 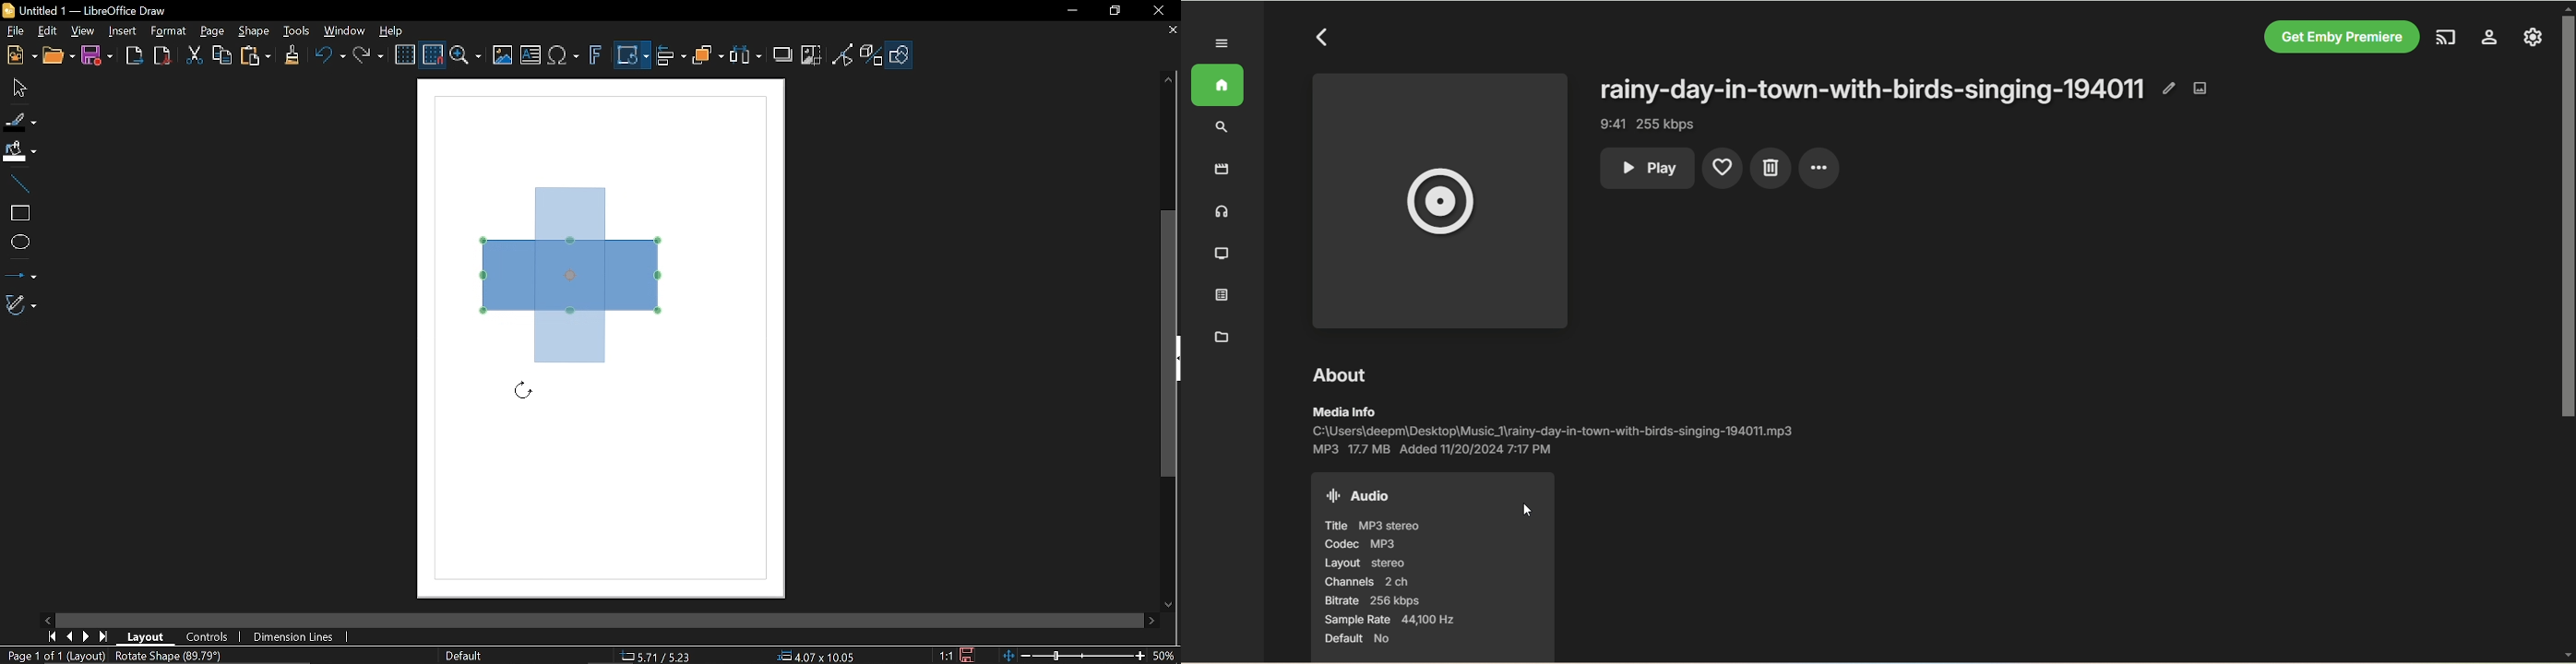 What do you see at coordinates (49, 637) in the screenshot?
I see `First page` at bounding box center [49, 637].